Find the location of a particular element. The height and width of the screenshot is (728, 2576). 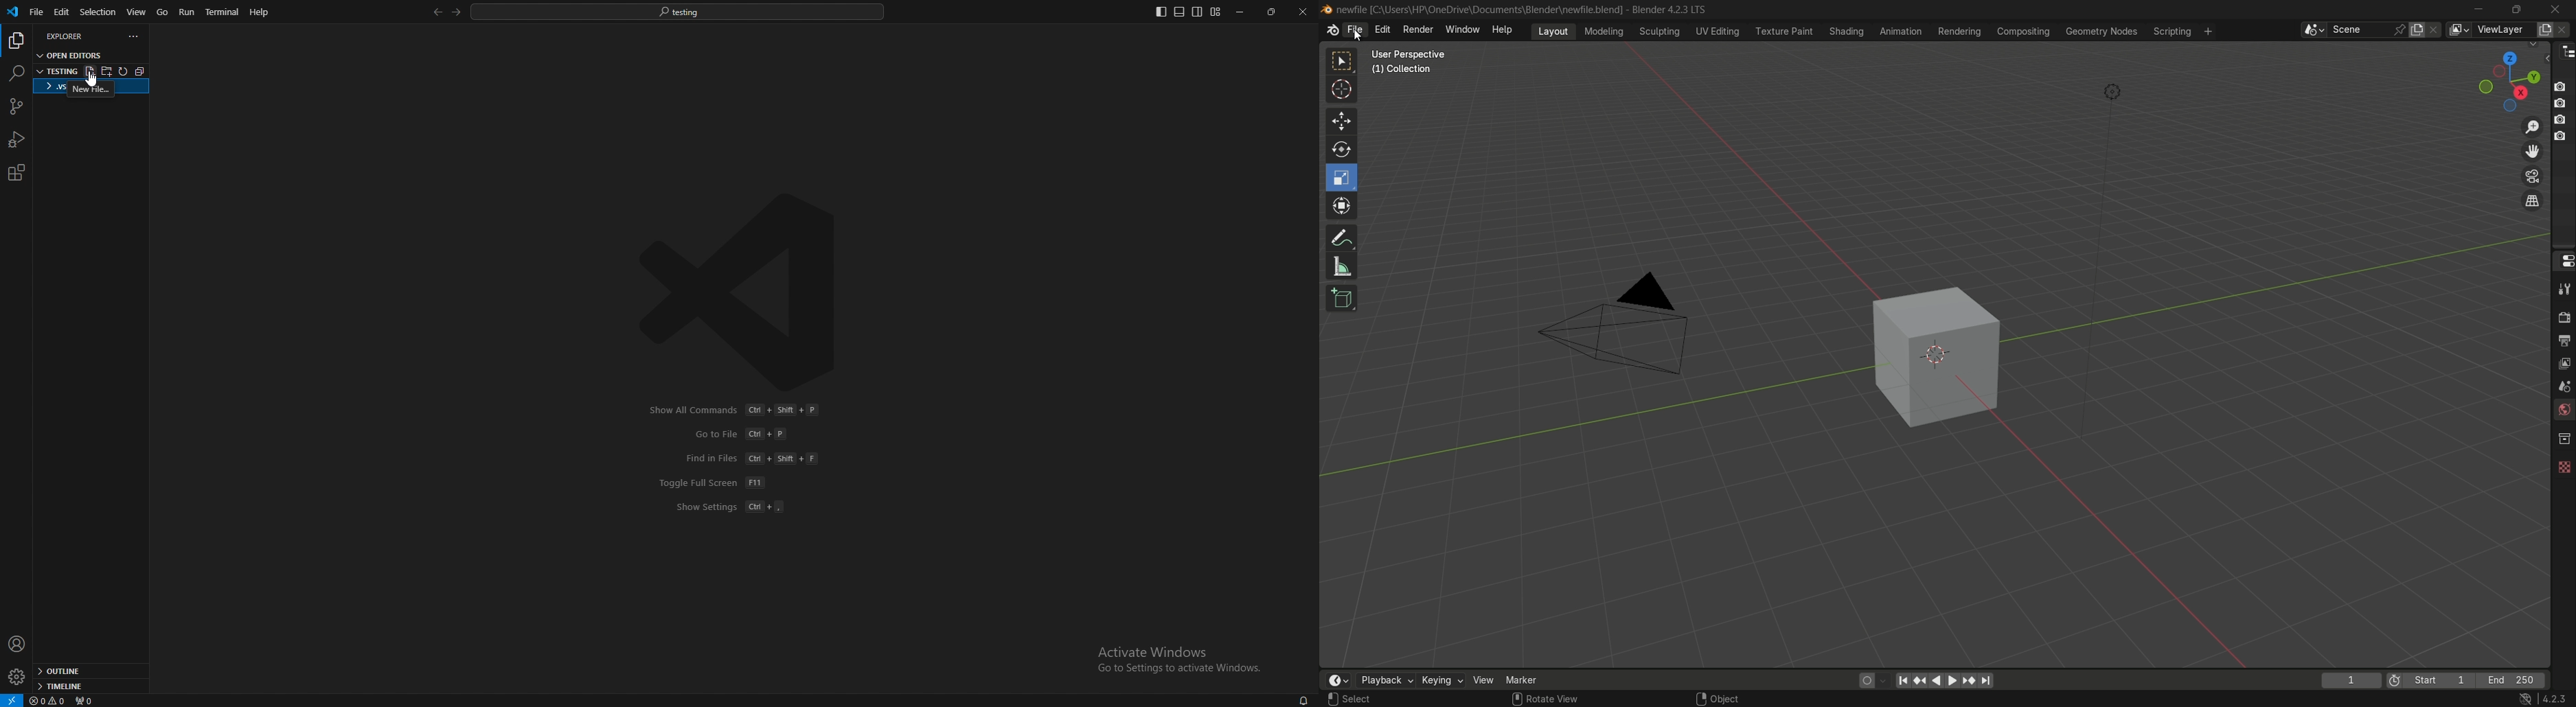

settings is located at coordinates (16, 677).